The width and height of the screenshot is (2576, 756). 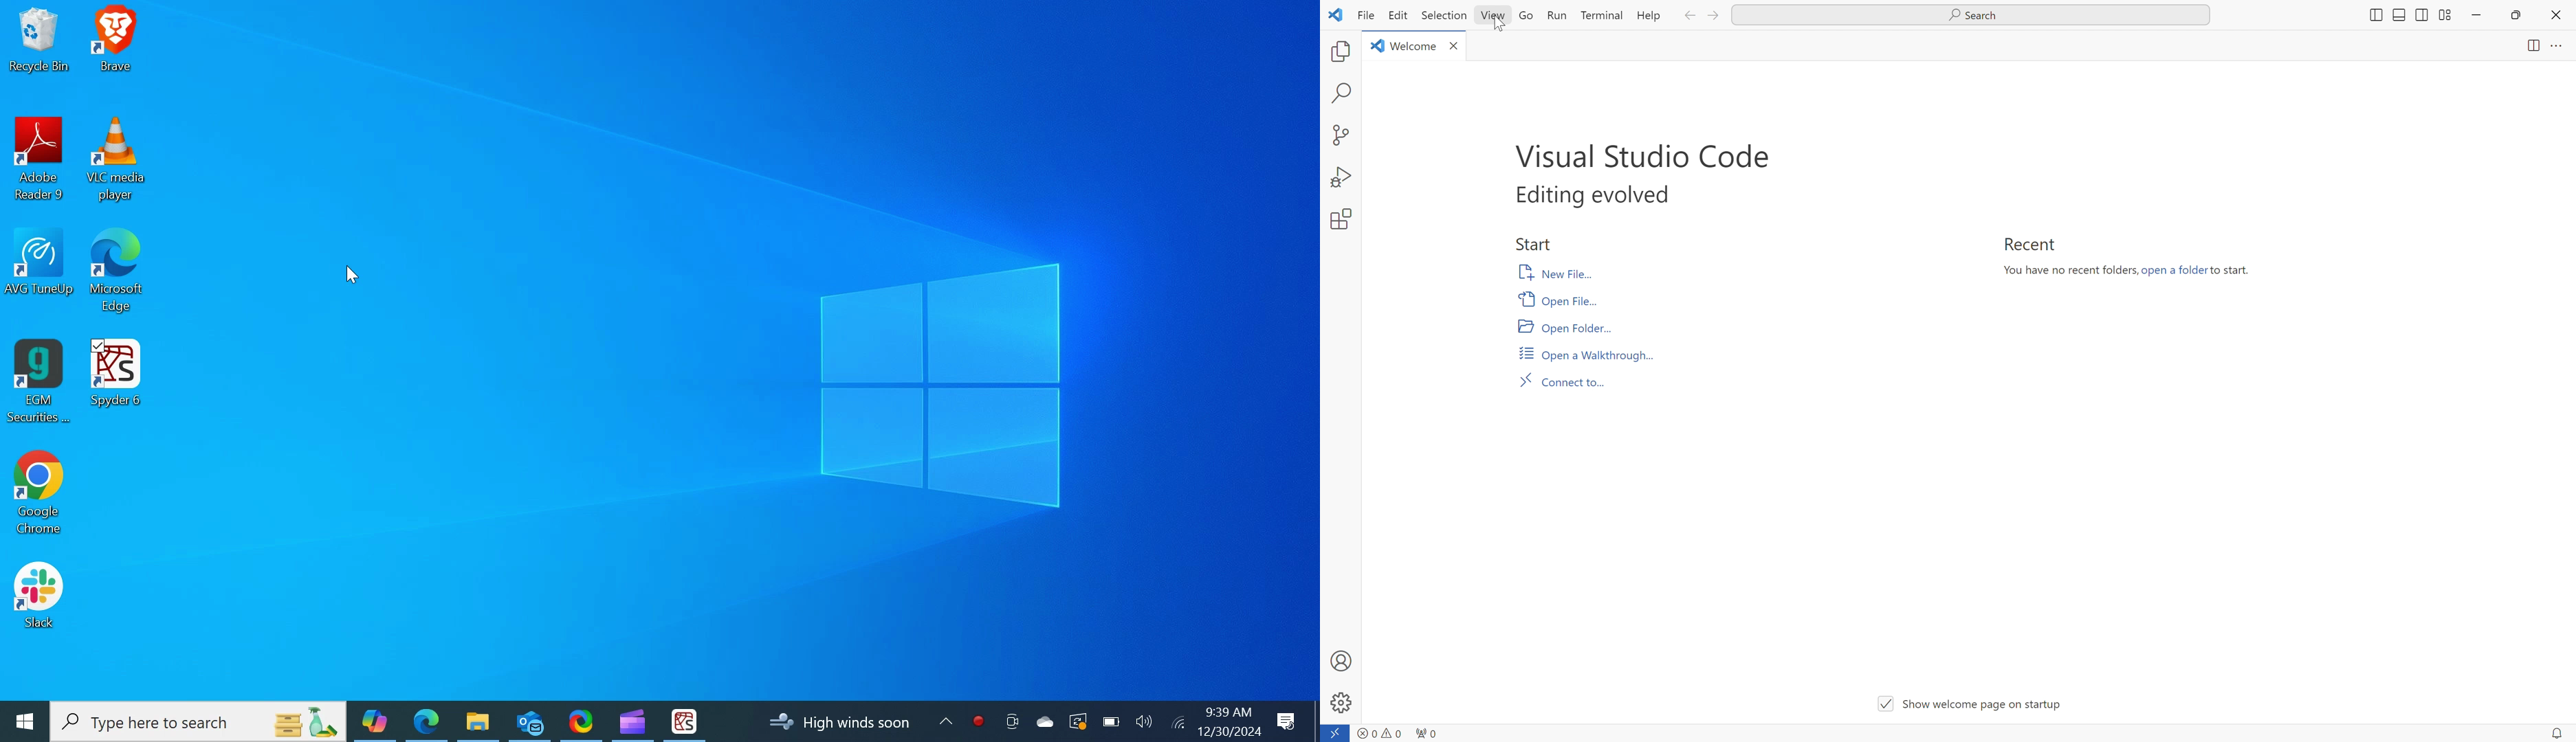 I want to click on Copilot, so click(x=375, y=721).